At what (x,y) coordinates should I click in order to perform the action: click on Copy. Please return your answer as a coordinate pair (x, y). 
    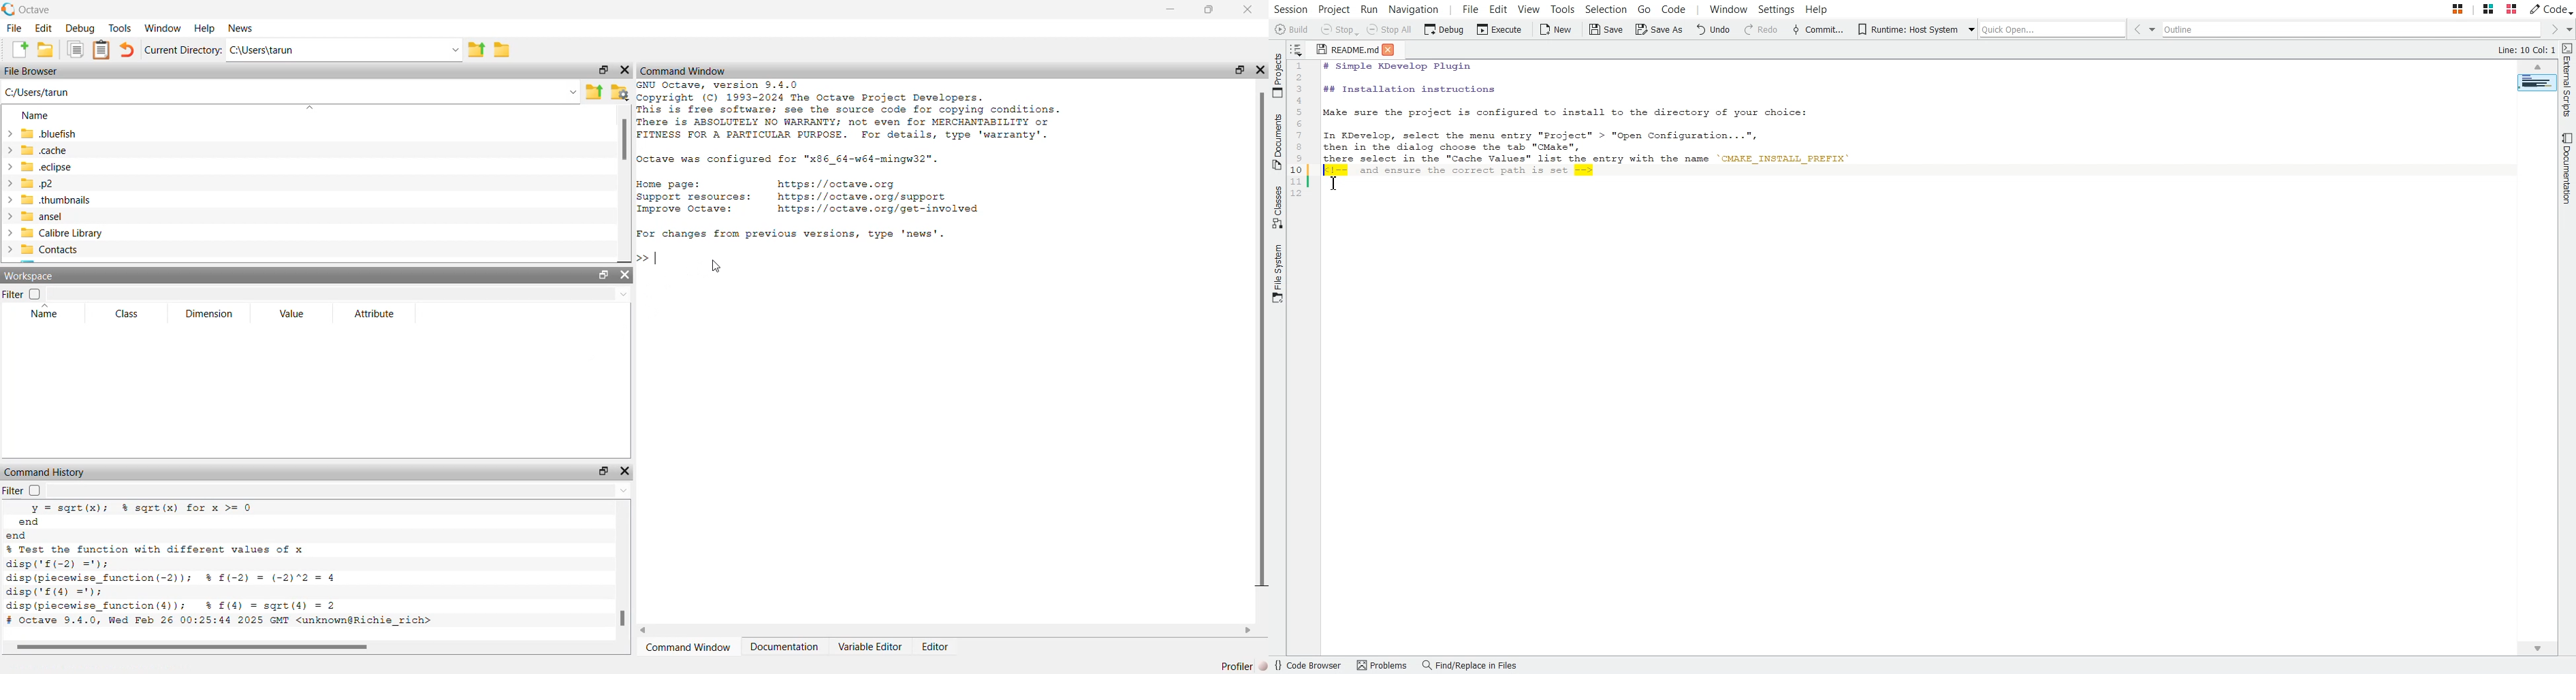
    Looking at the image, I should click on (74, 49).